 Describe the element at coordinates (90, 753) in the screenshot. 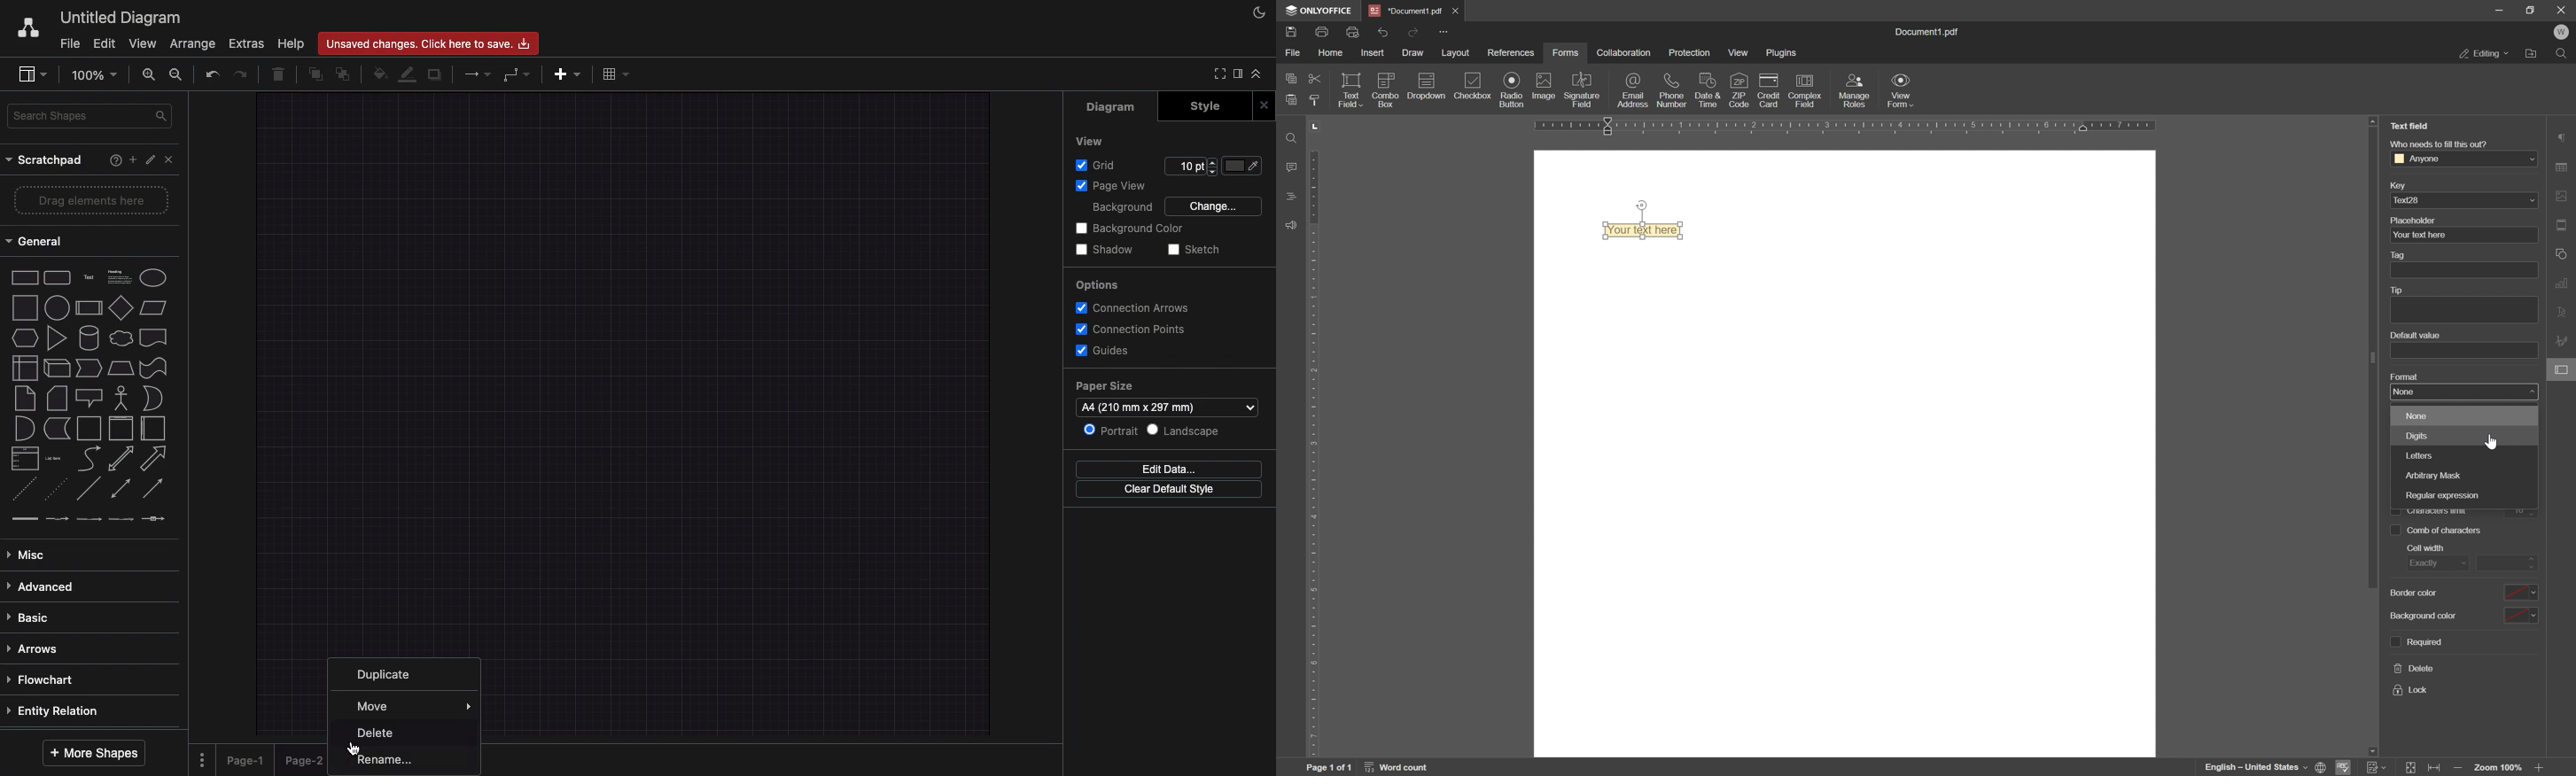

I see `More shapes` at that location.